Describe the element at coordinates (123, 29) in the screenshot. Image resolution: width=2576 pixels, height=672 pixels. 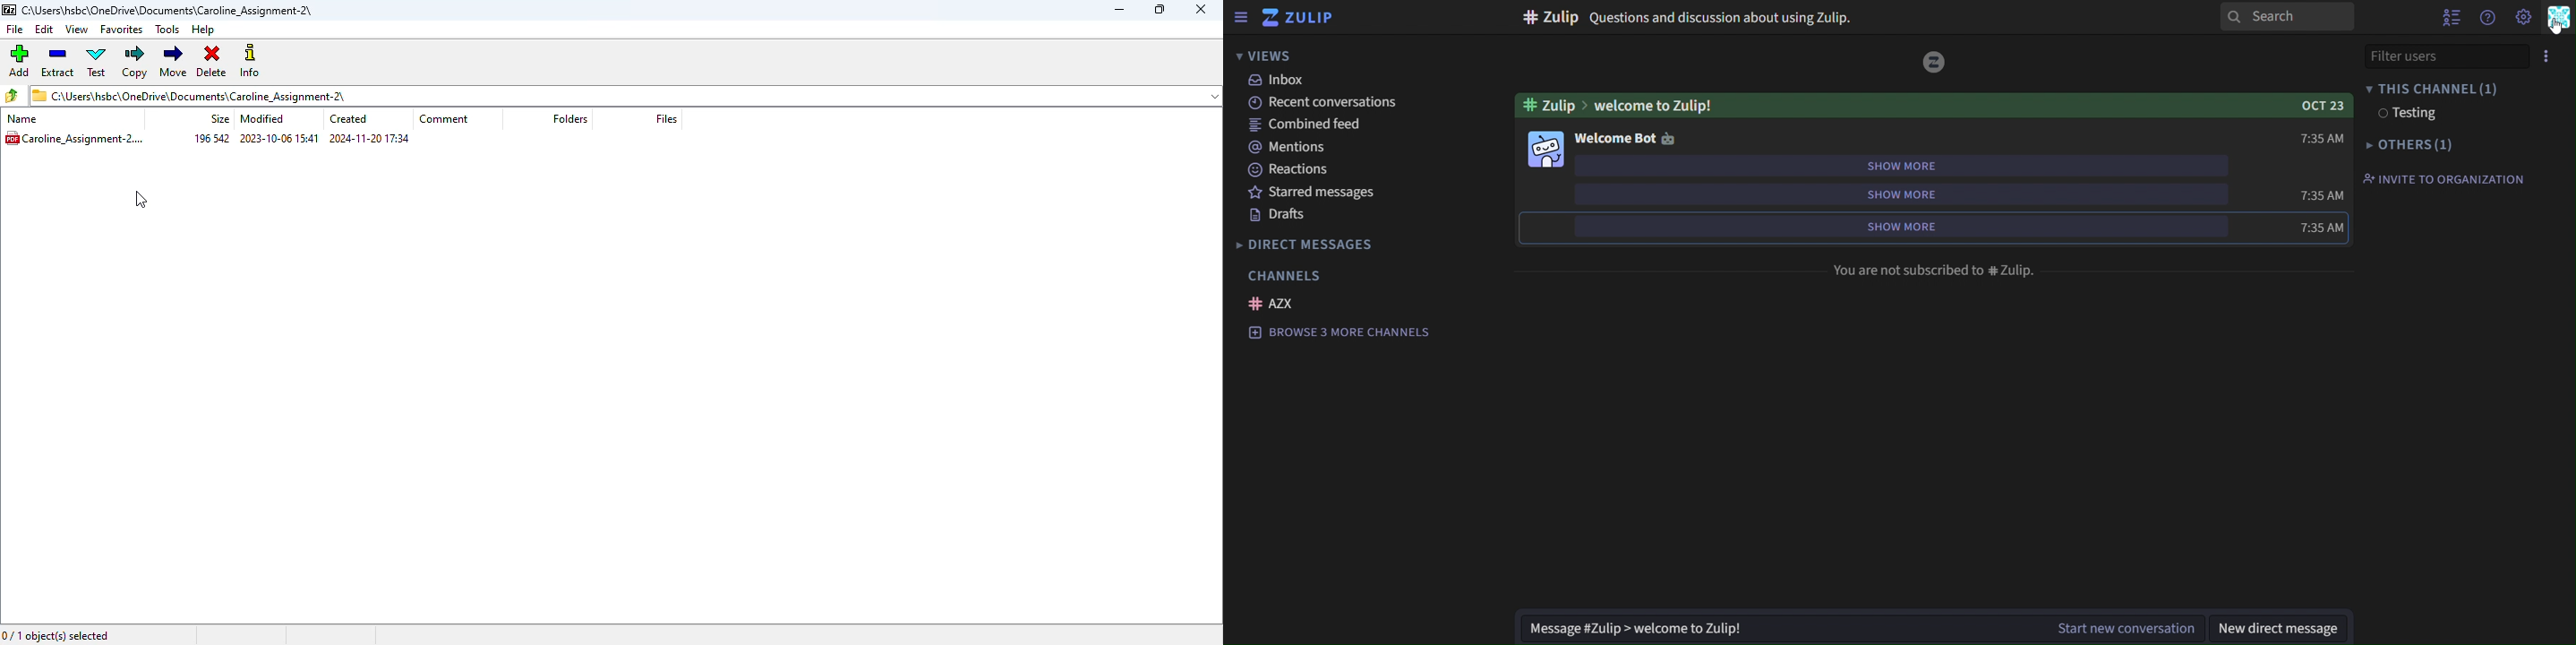
I see `favorites` at that location.